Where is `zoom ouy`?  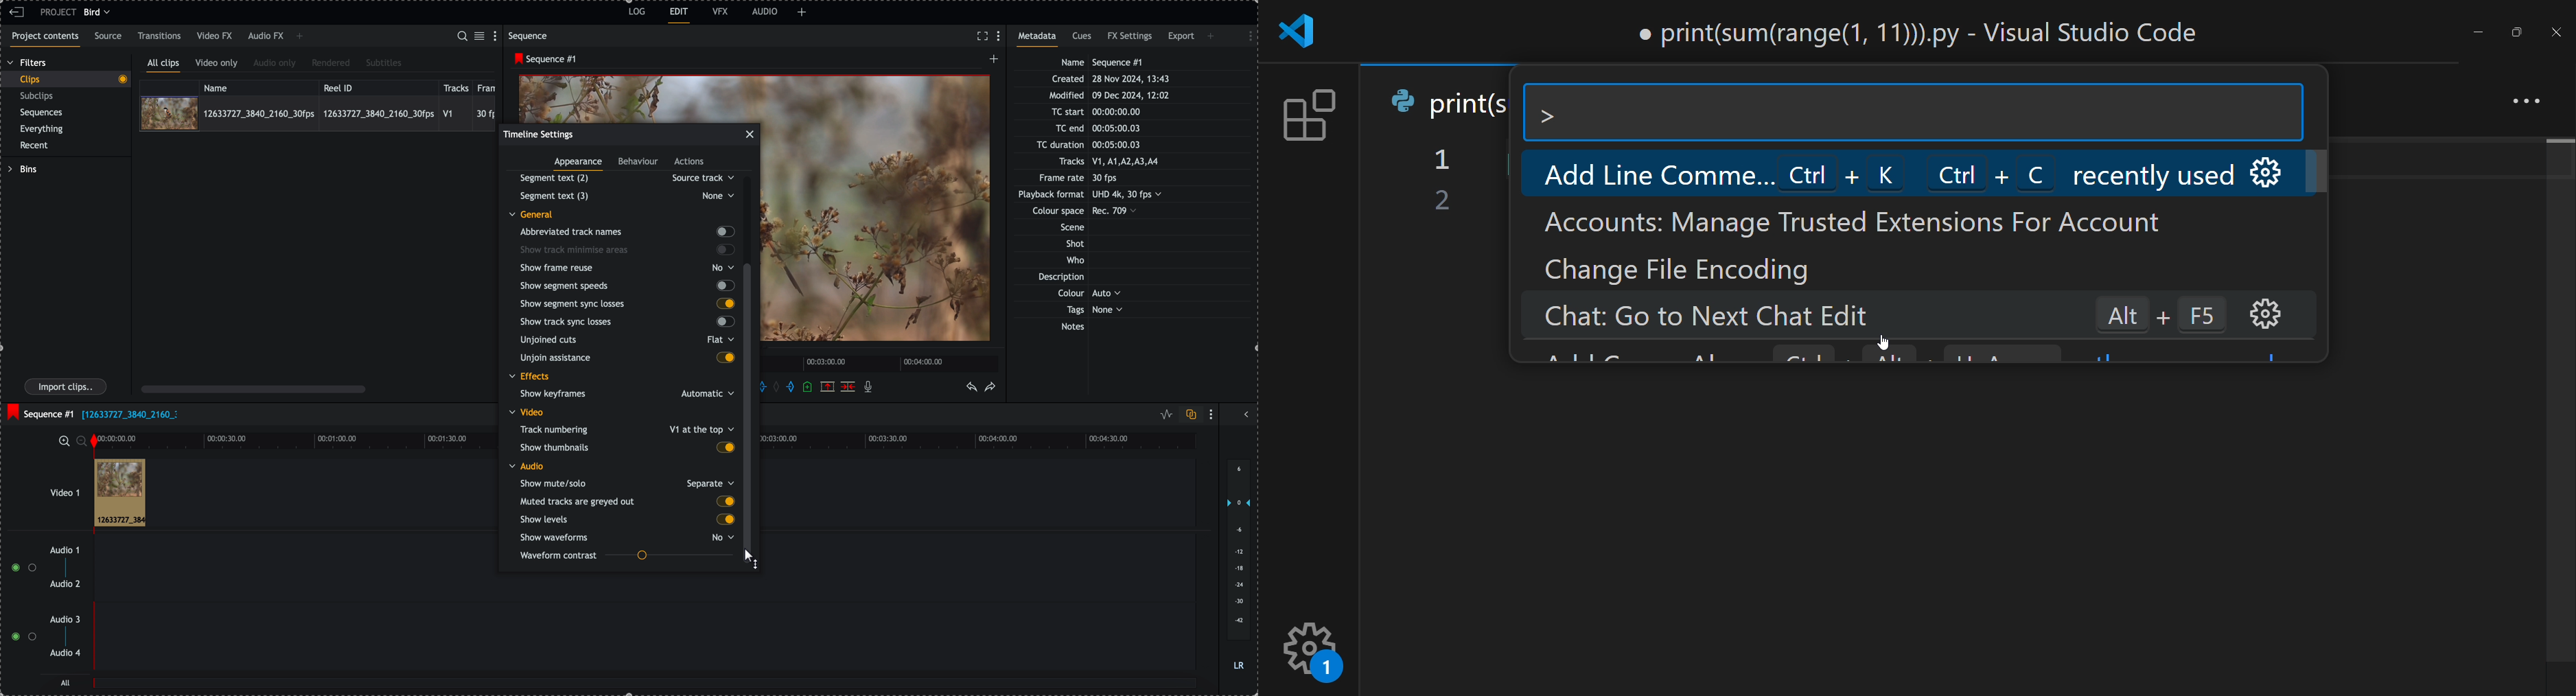 zoom ouy is located at coordinates (82, 441).